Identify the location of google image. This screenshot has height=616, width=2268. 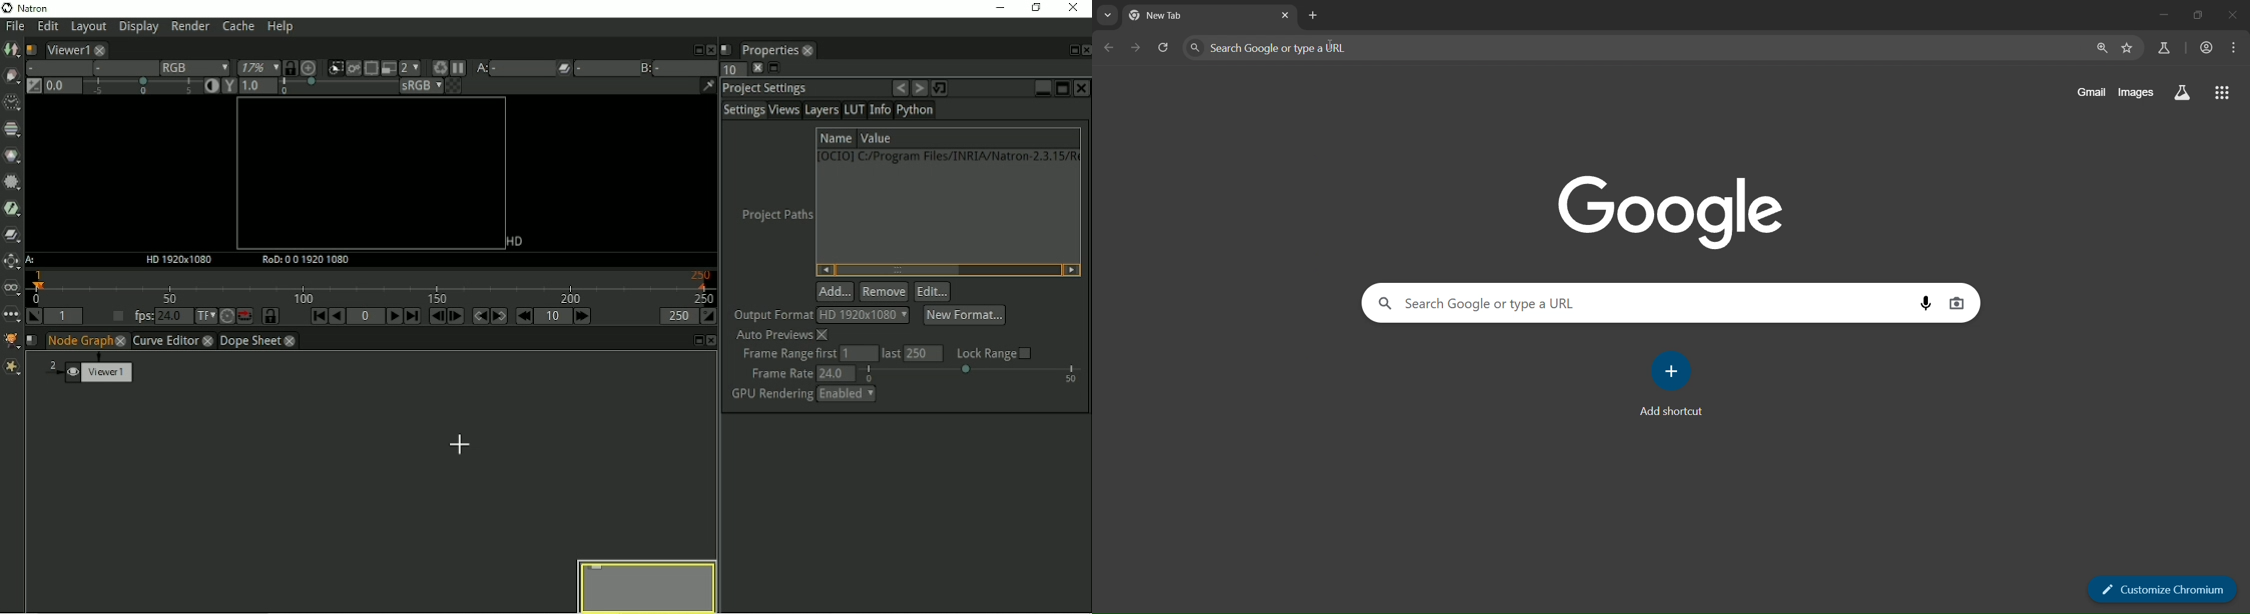
(1668, 210).